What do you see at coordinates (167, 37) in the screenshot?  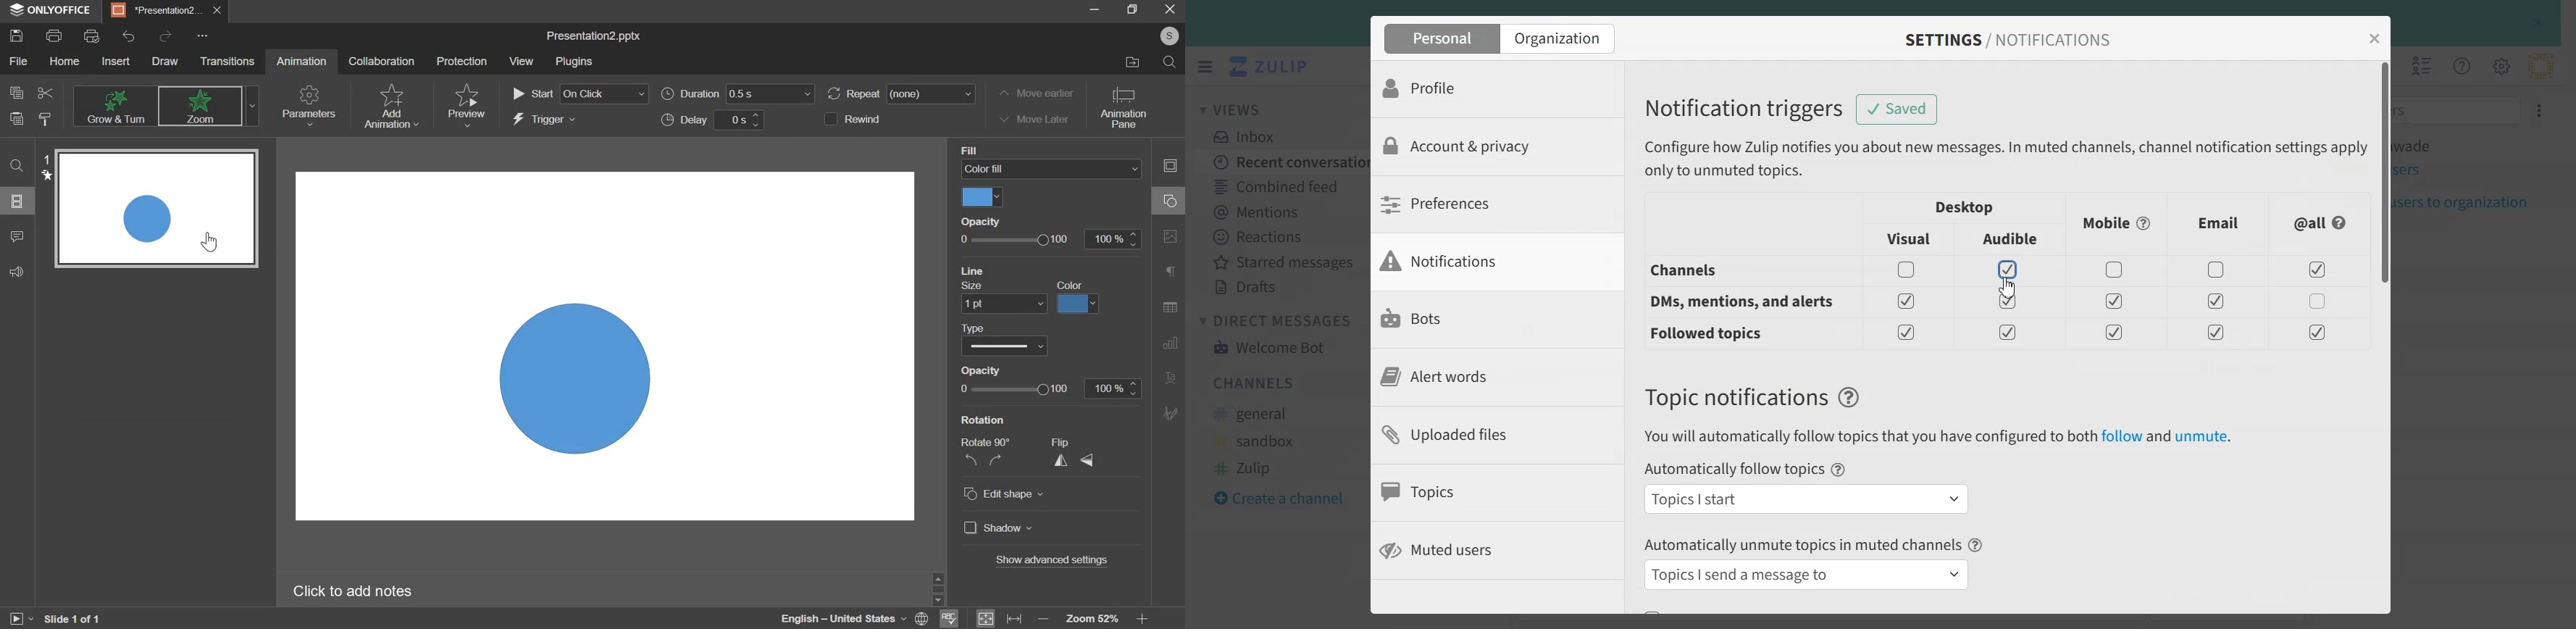 I see `redo` at bounding box center [167, 37].